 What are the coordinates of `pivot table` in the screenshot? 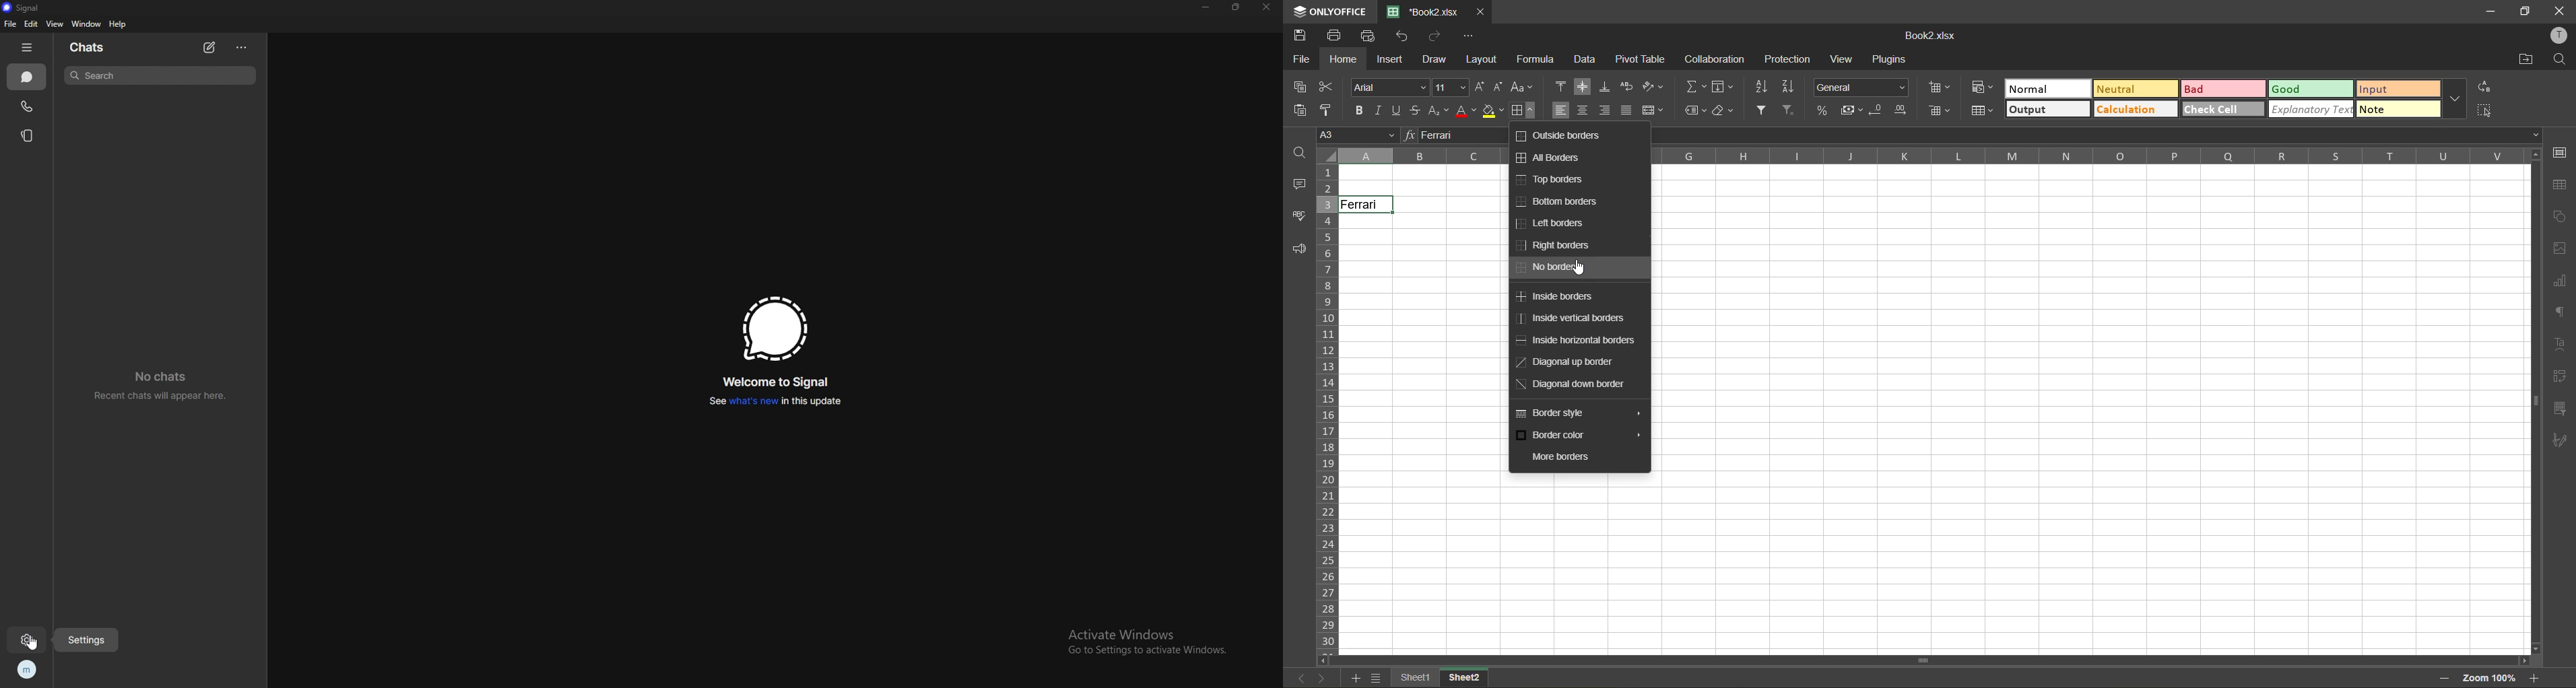 It's located at (1641, 59).